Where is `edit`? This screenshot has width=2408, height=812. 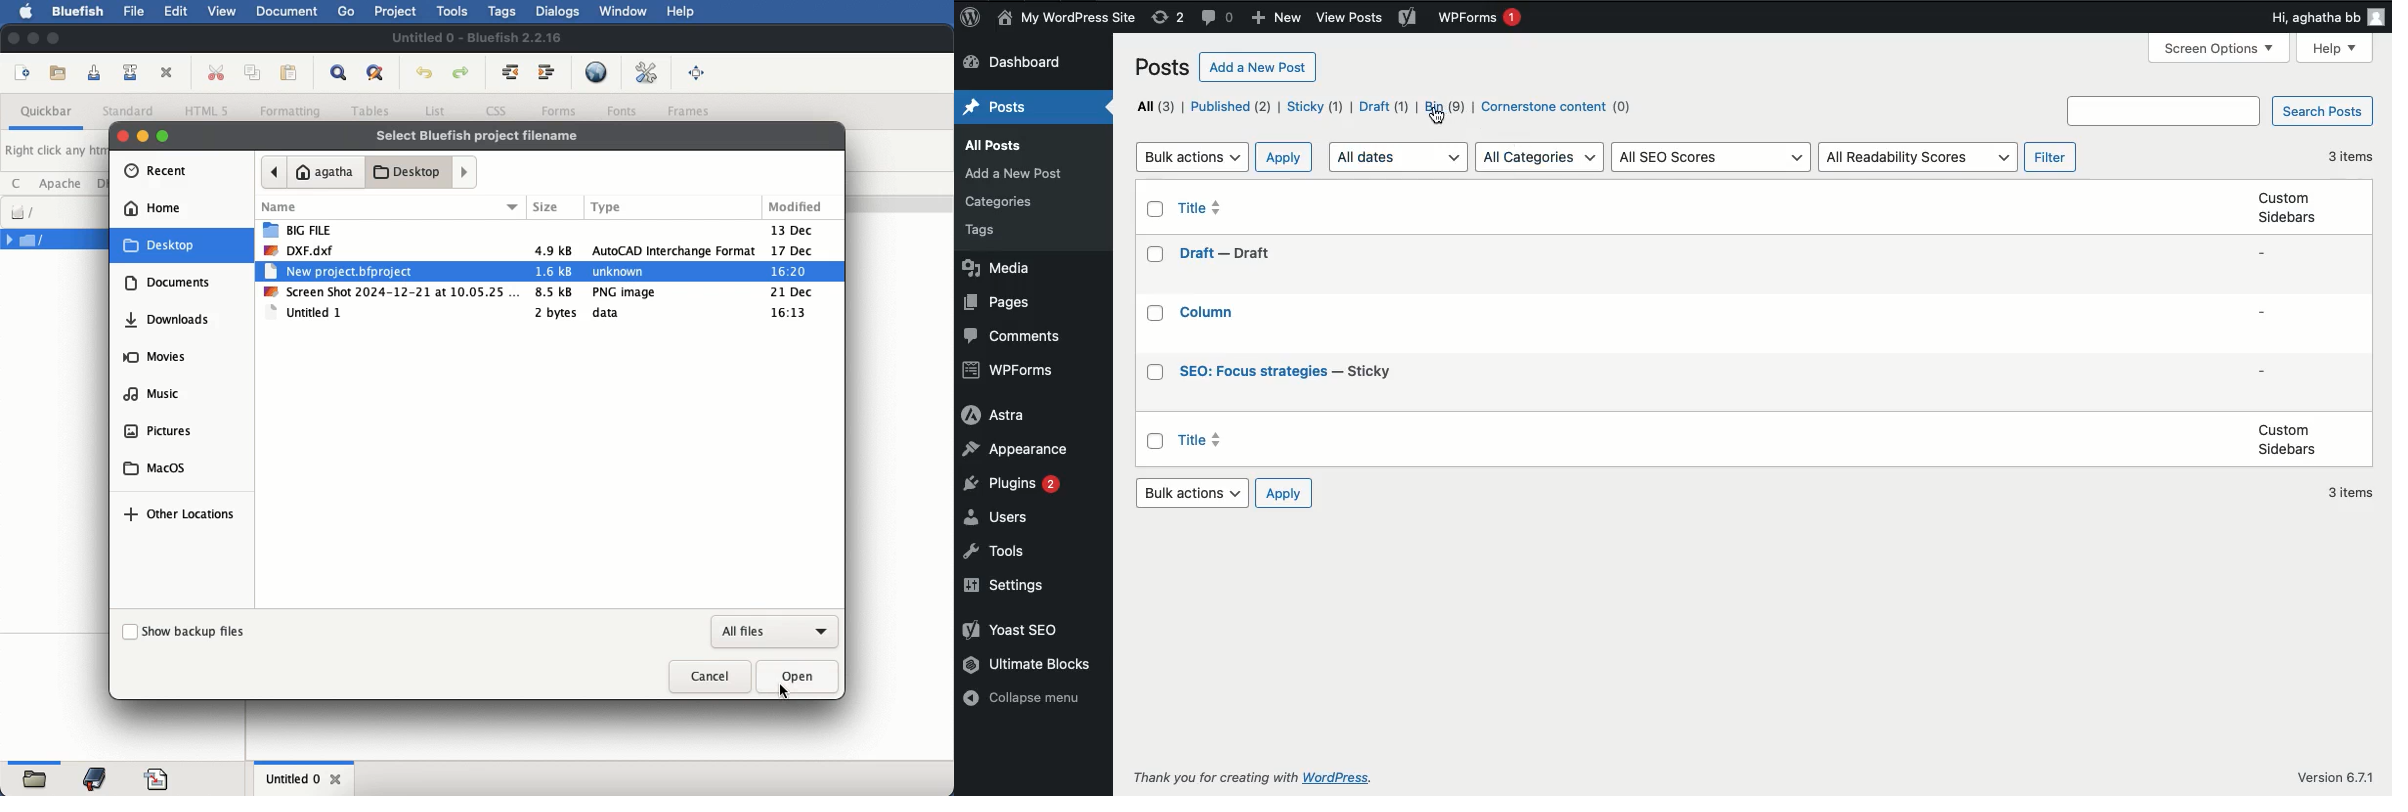
edit is located at coordinates (178, 10).